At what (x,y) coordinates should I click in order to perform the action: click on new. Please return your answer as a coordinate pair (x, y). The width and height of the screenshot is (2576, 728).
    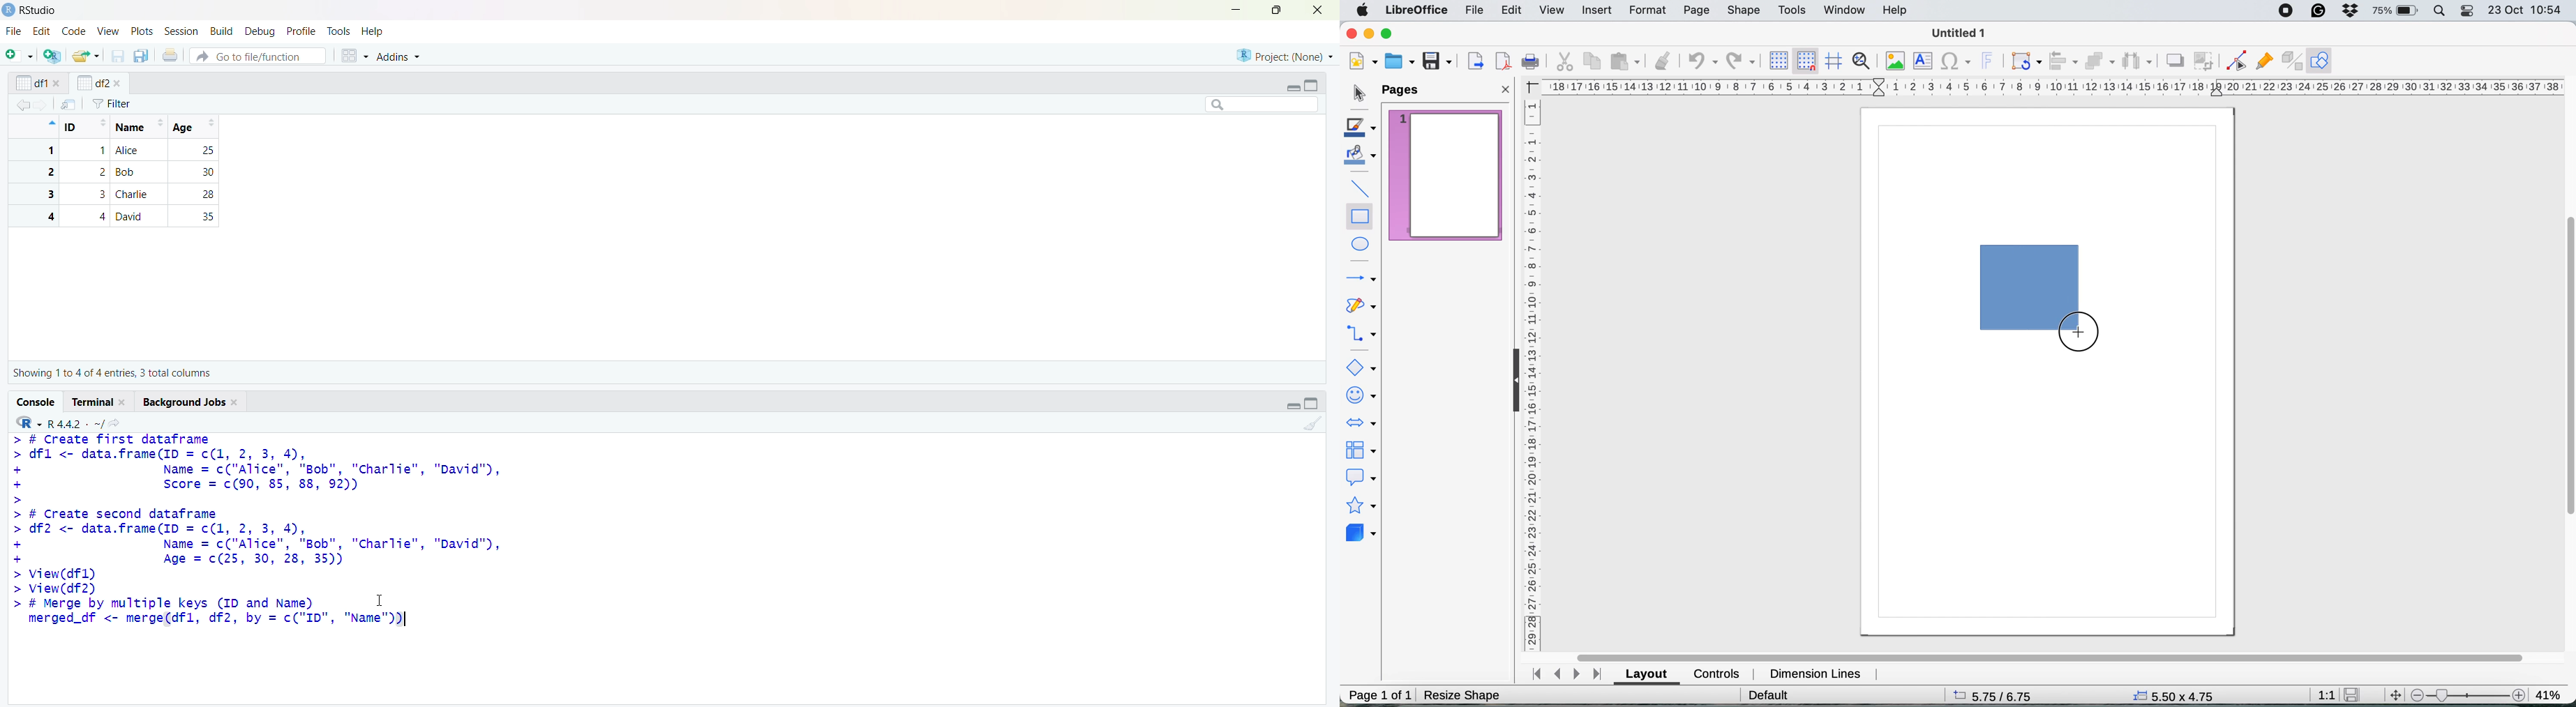
    Looking at the image, I should click on (1364, 61).